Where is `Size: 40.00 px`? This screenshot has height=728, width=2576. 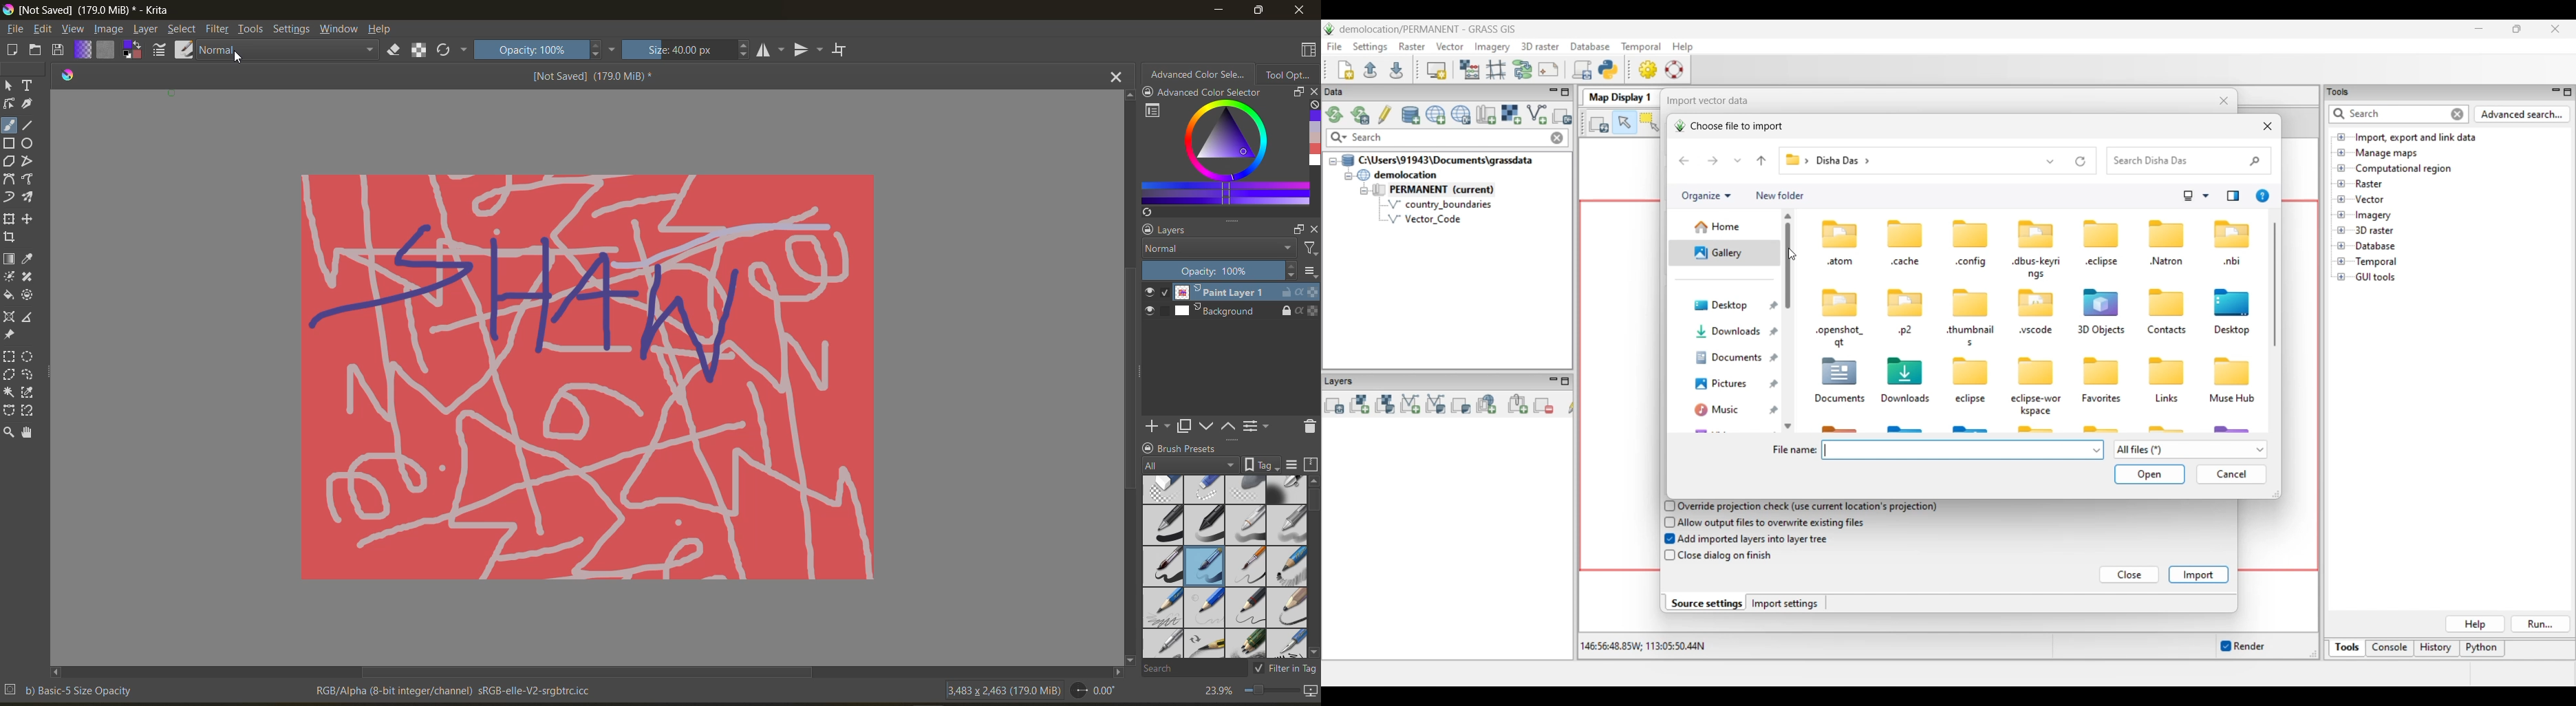
Size: 40.00 px is located at coordinates (688, 50).